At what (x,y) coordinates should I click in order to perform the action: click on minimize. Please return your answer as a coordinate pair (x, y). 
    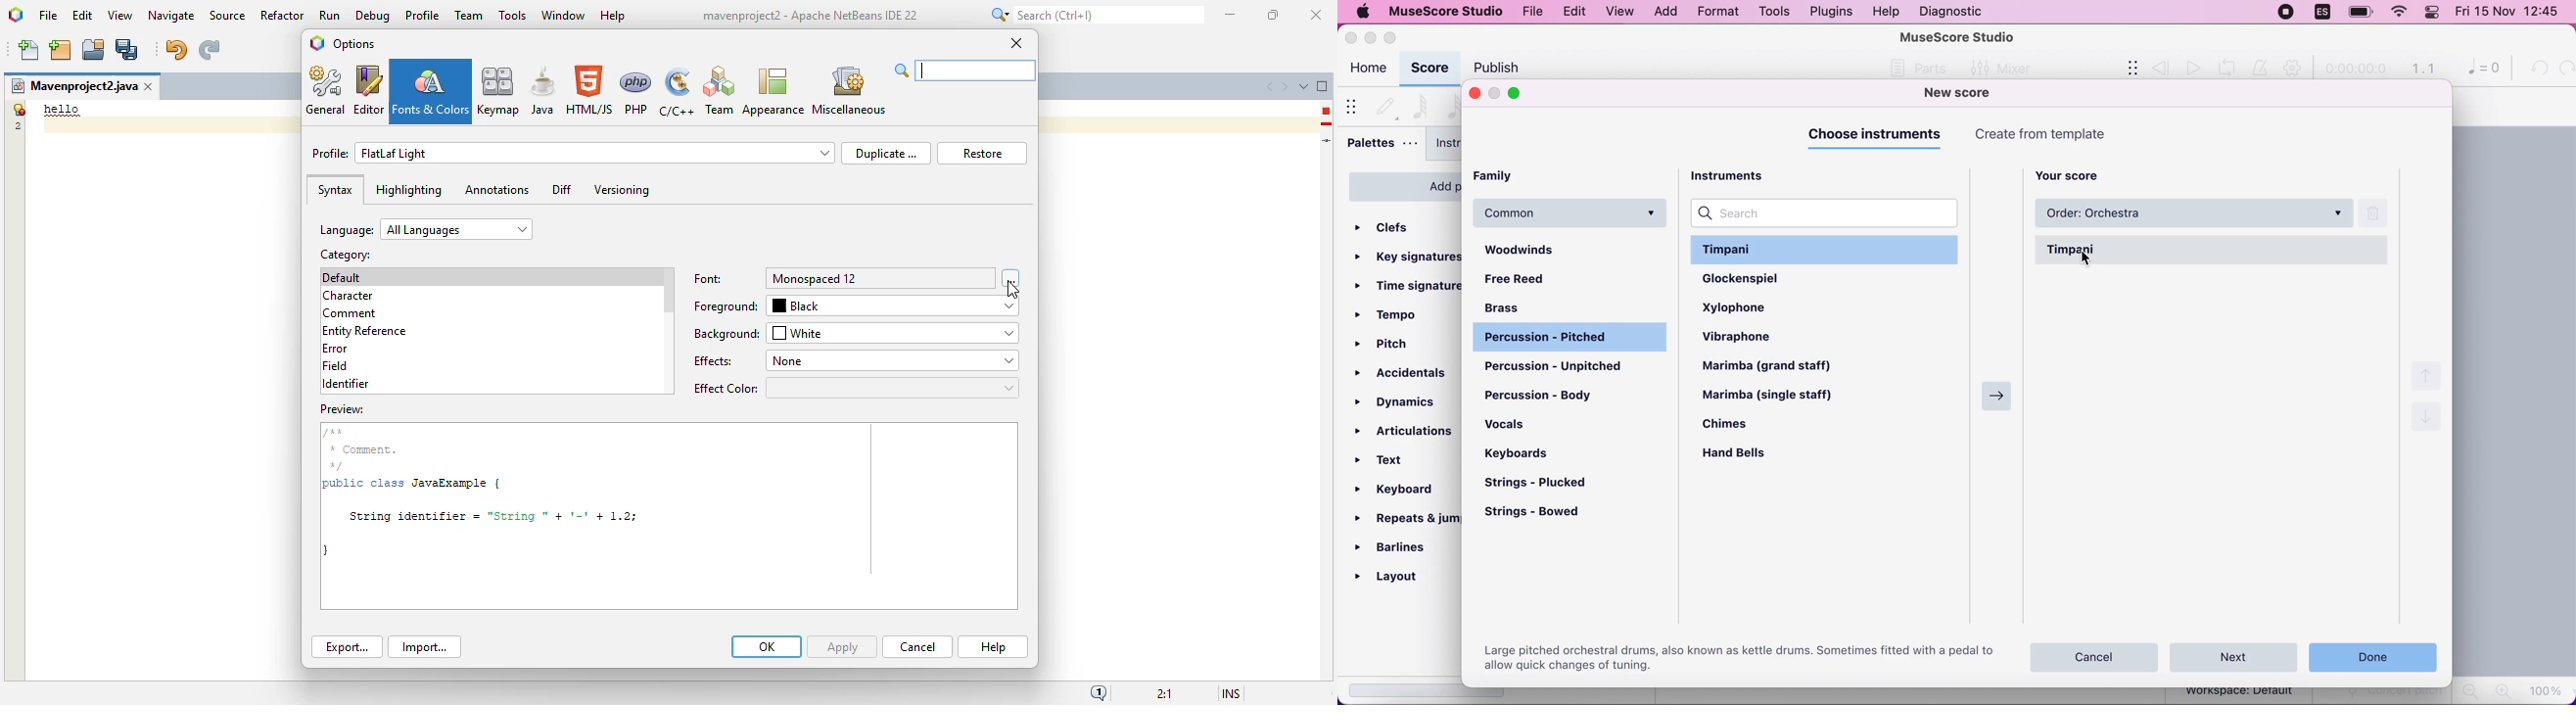
    Looking at the image, I should click on (1232, 15).